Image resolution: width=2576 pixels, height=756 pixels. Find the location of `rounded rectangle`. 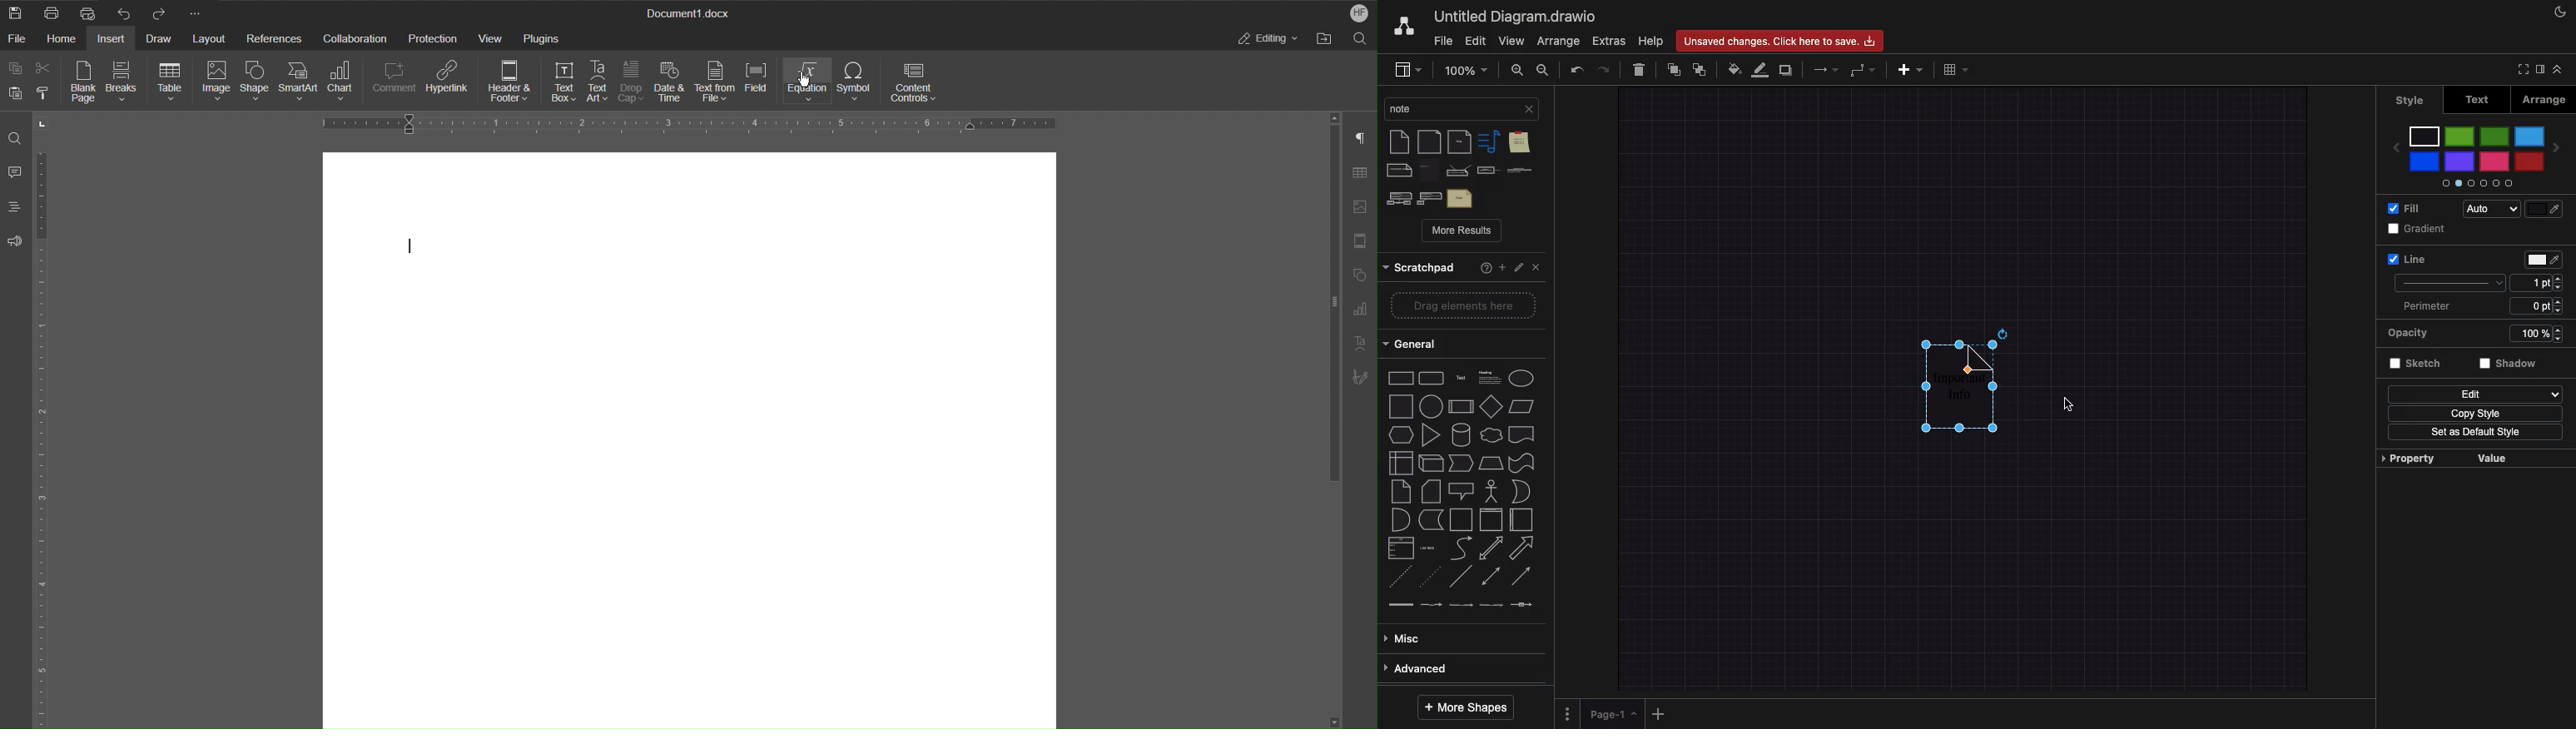

rounded rectangle is located at coordinates (1432, 379).